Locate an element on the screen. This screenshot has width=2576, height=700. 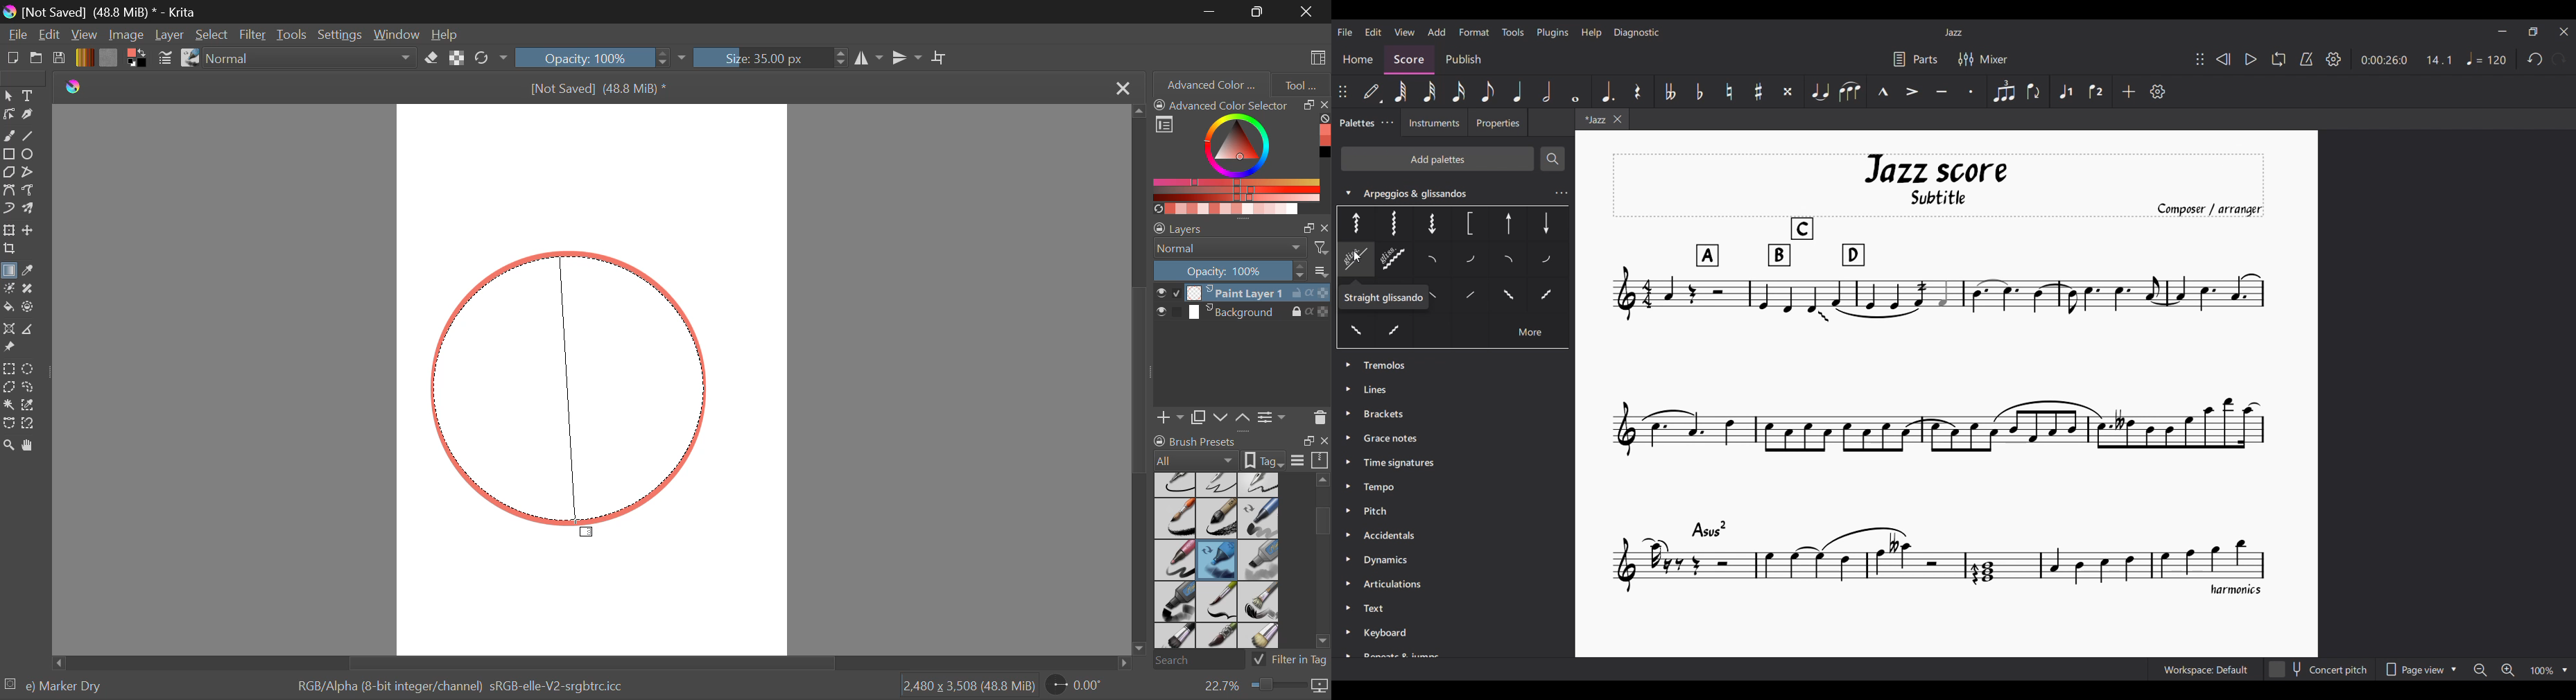
Add menu is located at coordinates (1437, 32).